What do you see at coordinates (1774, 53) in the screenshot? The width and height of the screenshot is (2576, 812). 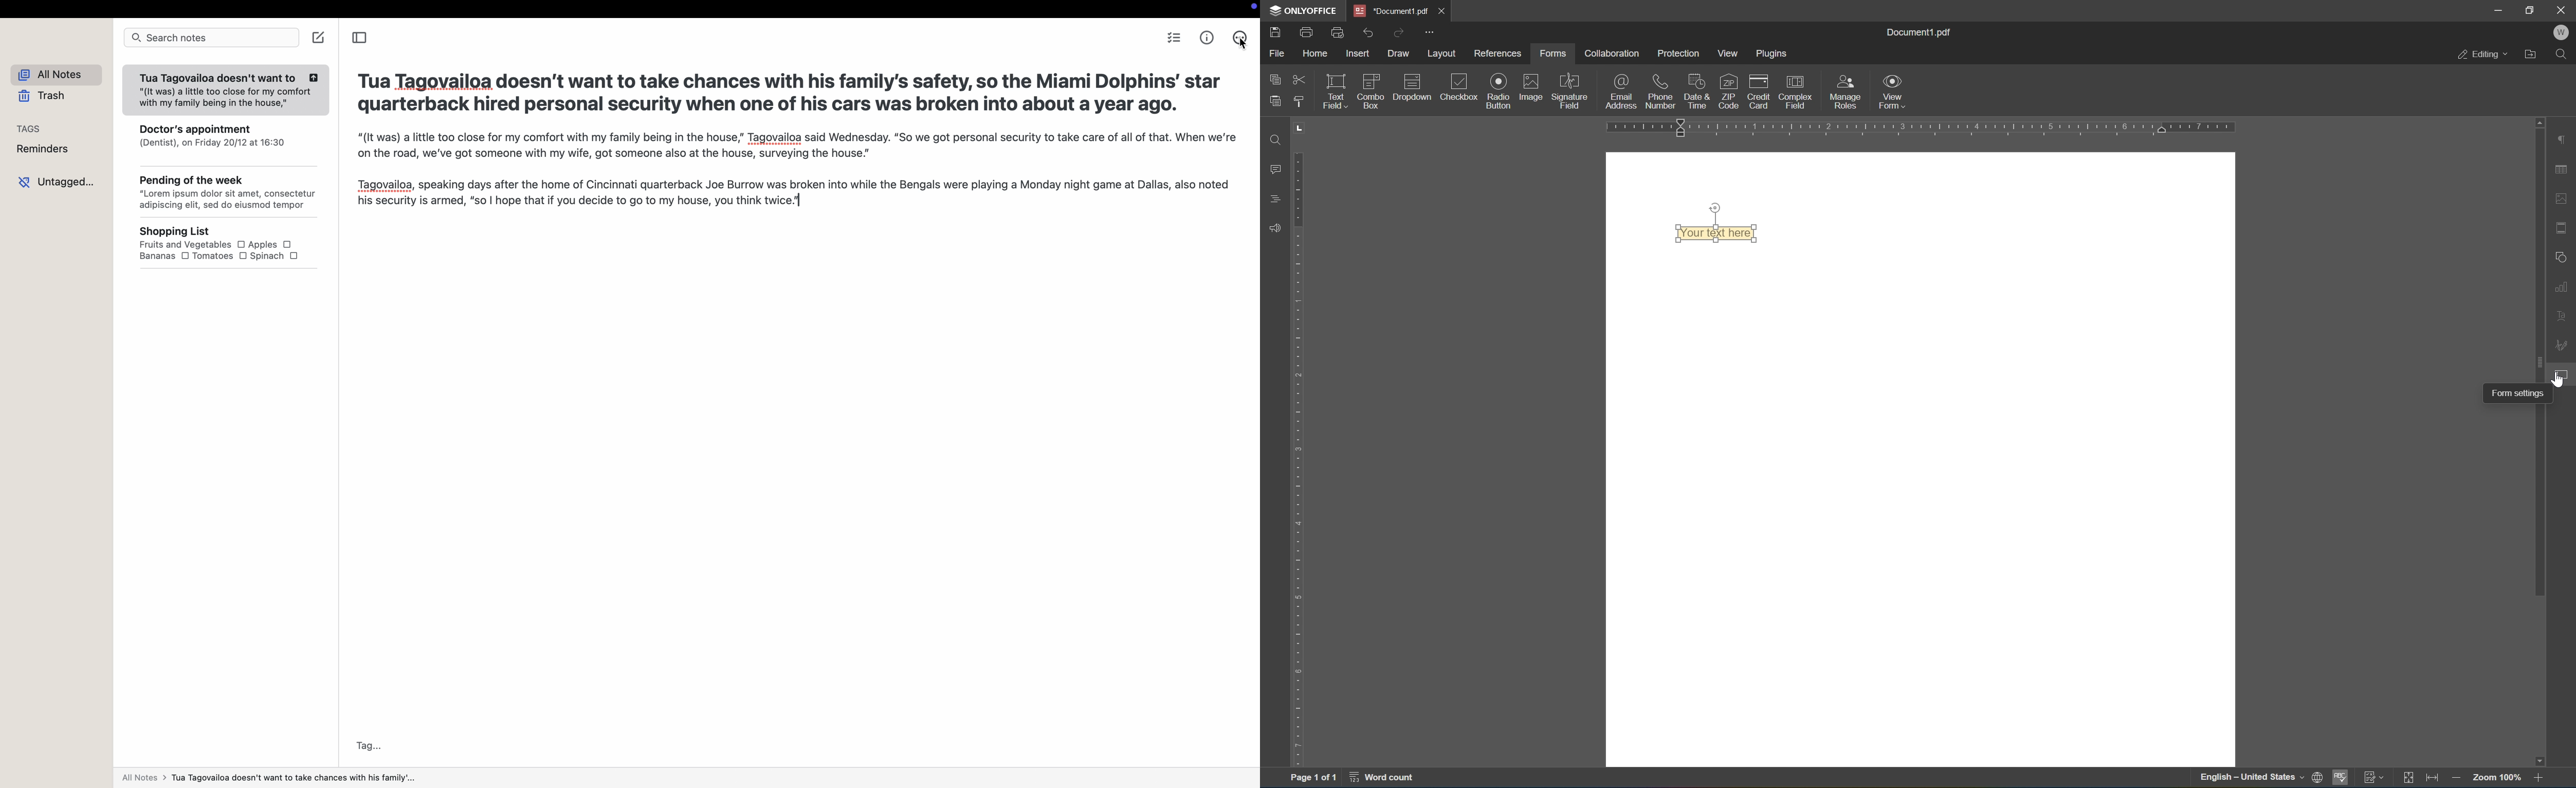 I see `plugins` at bounding box center [1774, 53].